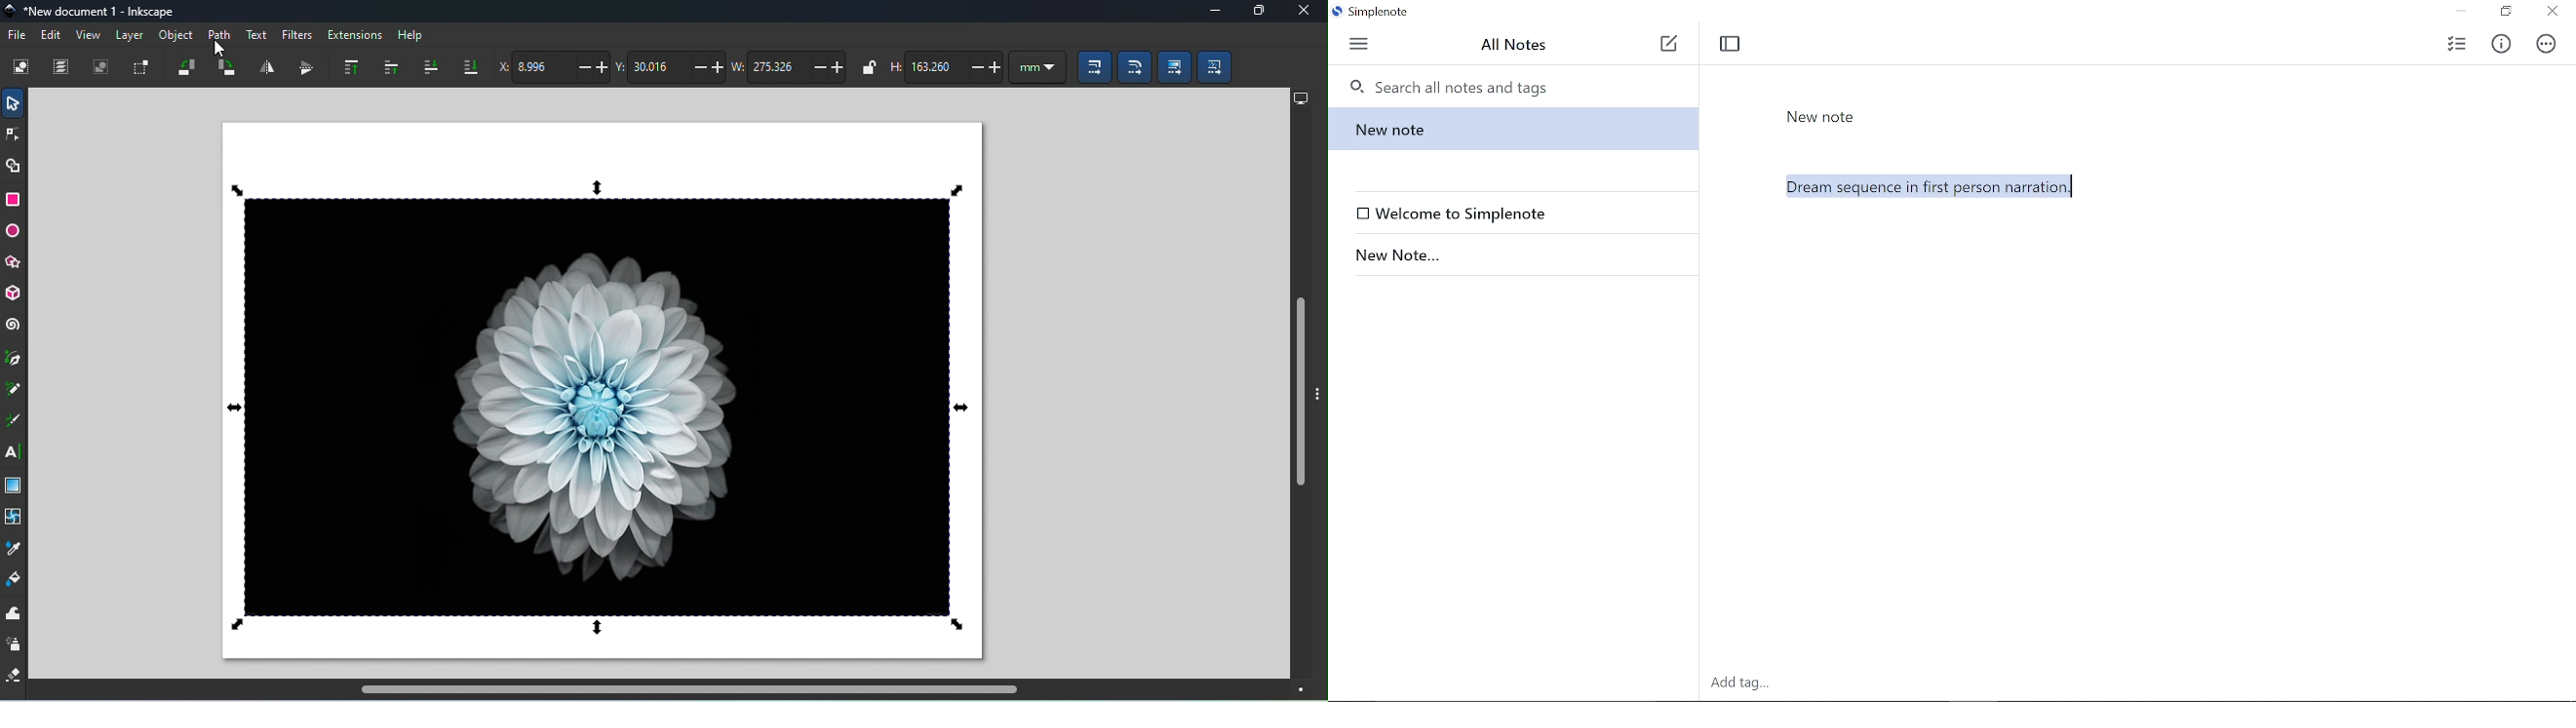 The height and width of the screenshot is (728, 2576). I want to click on File, so click(17, 33).